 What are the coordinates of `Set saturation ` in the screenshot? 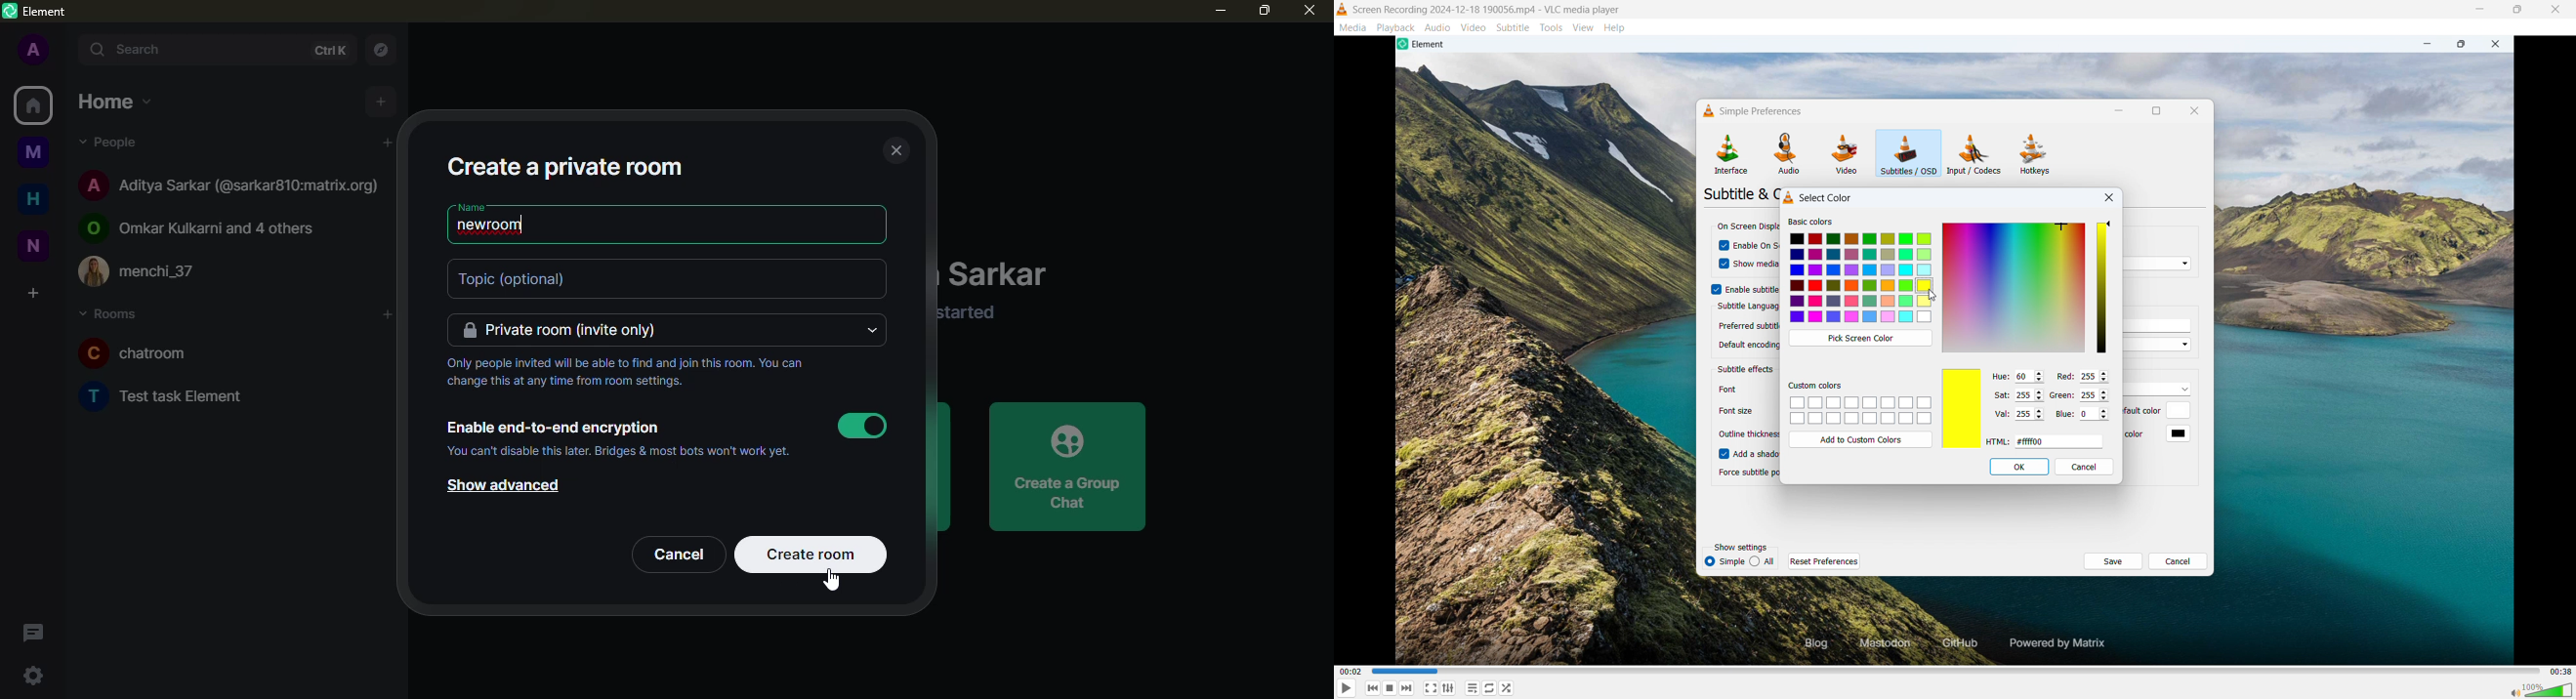 It's located at (2030, 395).